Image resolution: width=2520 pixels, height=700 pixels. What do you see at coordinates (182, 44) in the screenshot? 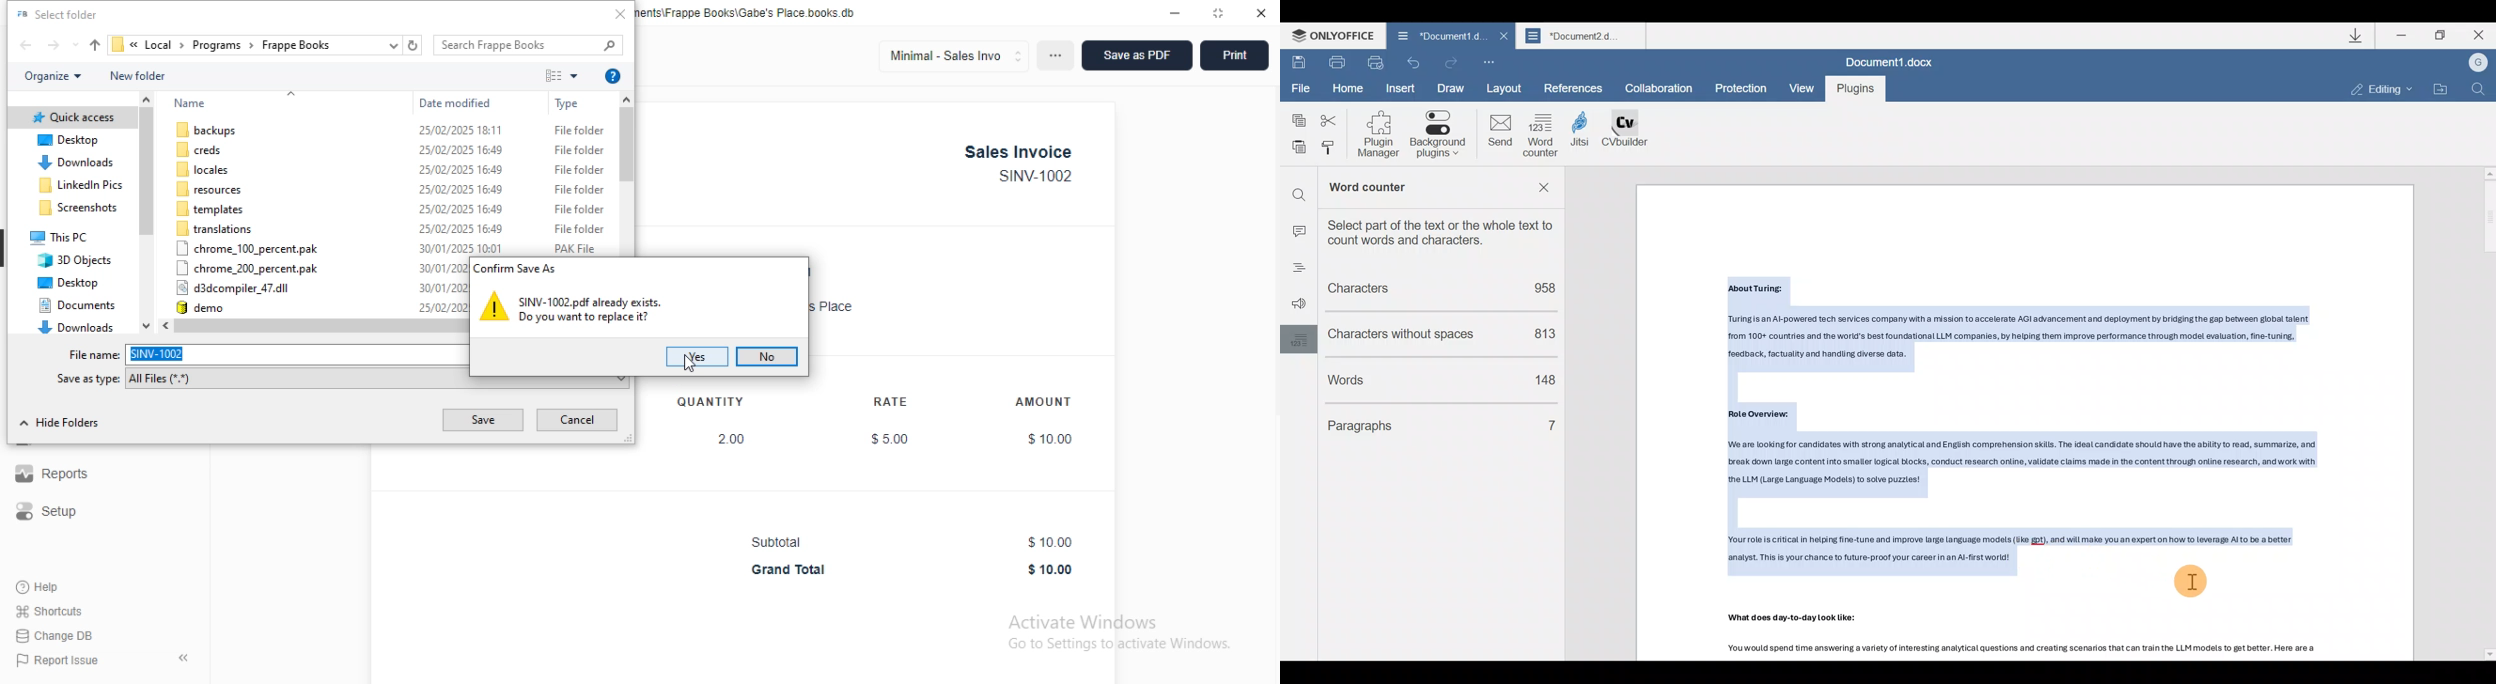
I see `drop down` at bounding box center [182, 44].